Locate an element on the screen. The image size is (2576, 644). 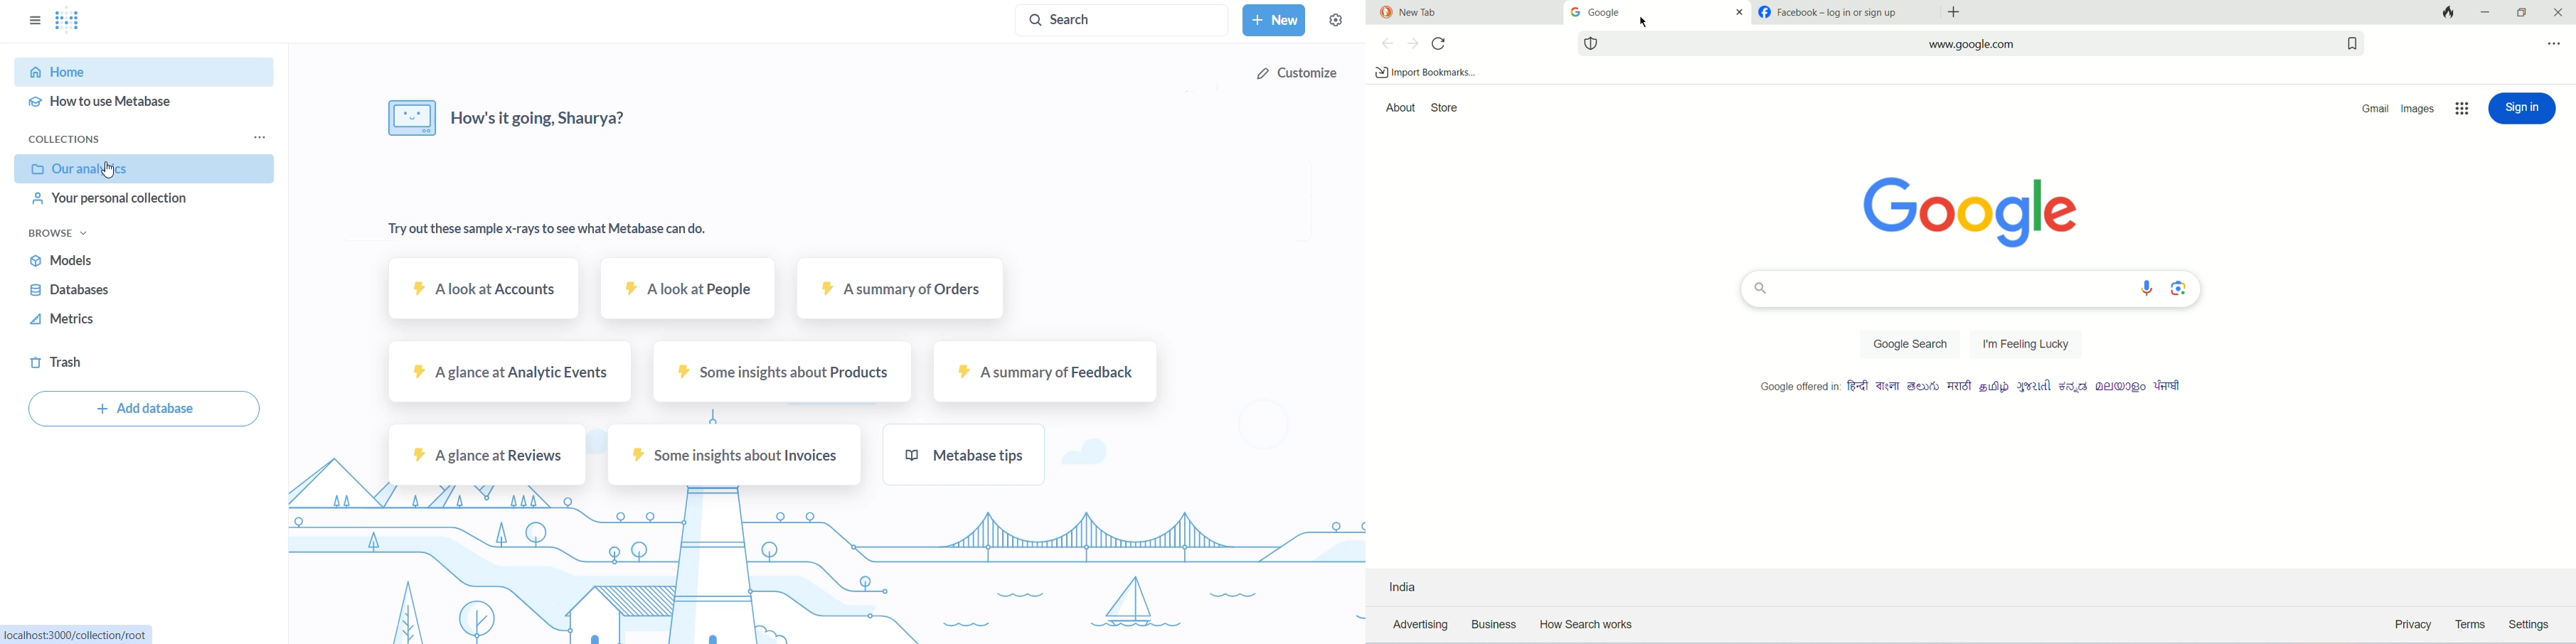
country is located at coordinates (1429, 585).